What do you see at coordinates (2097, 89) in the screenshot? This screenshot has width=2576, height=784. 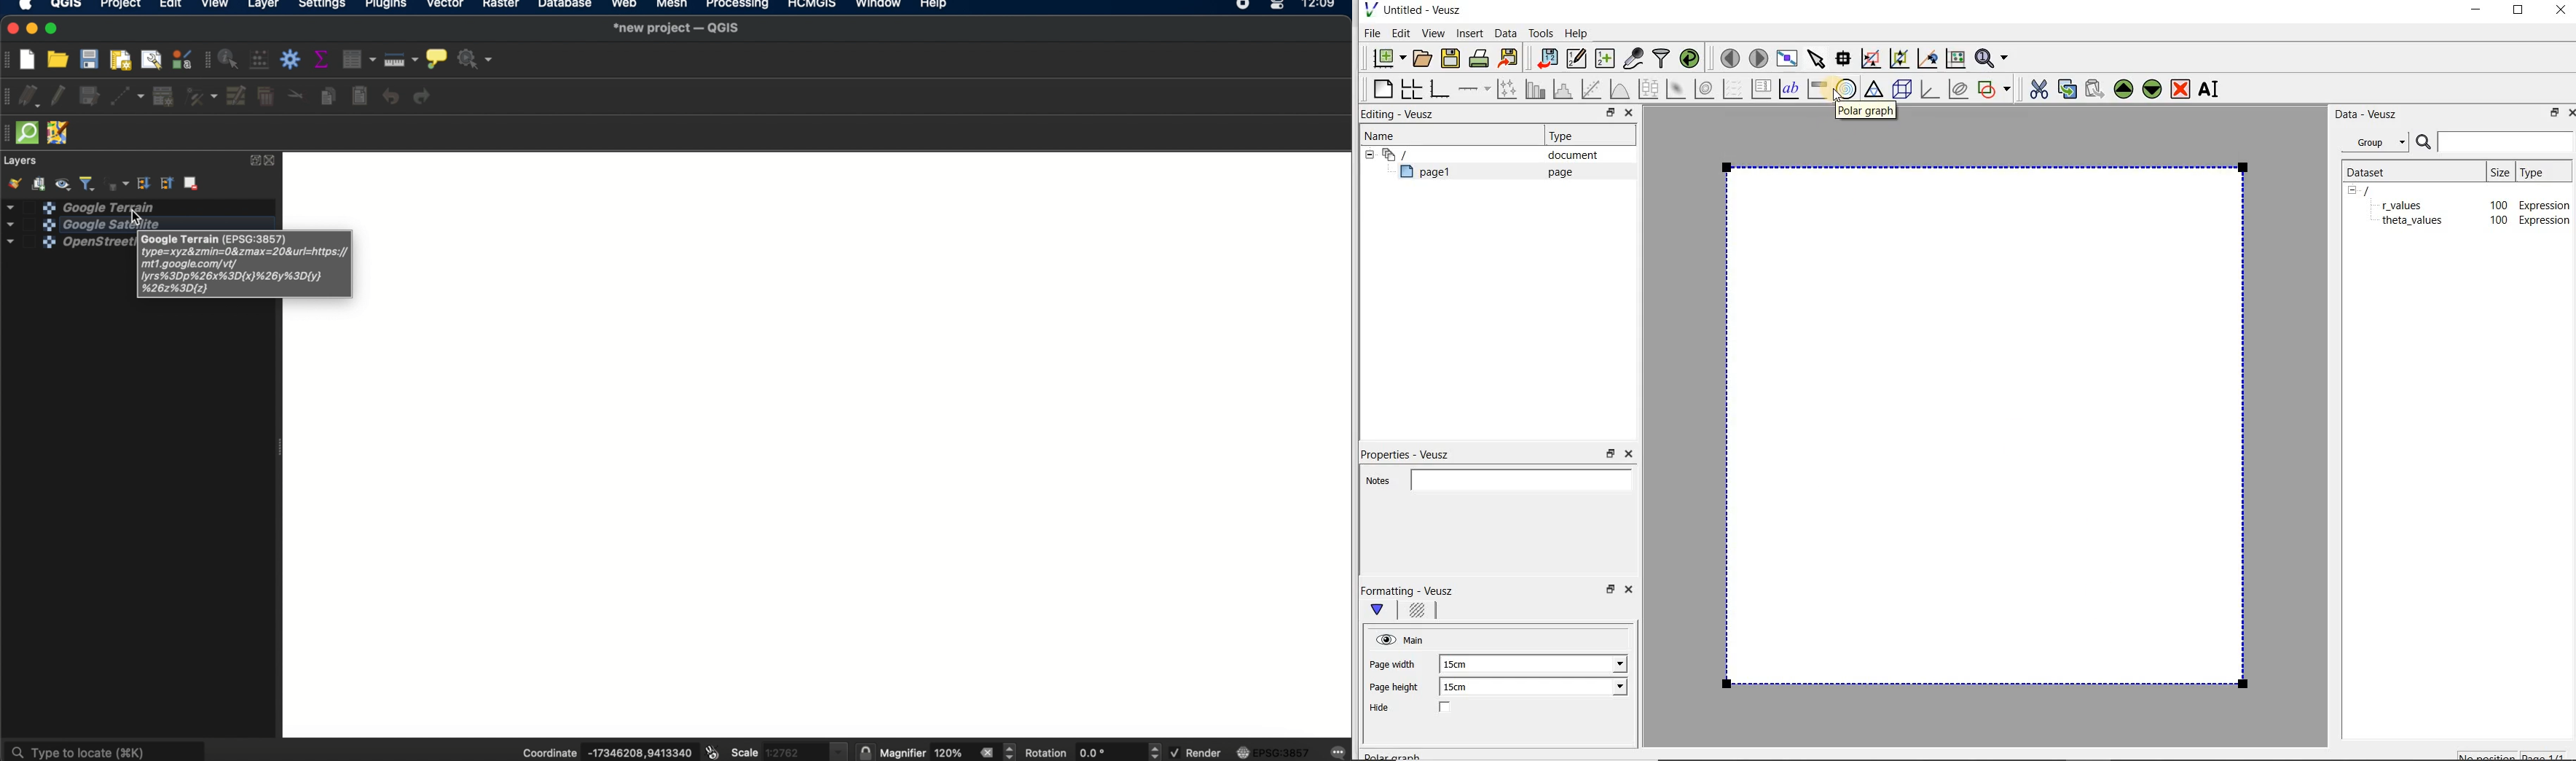 I see `Paste widget from the clipboard` at bounding box center [2097, 89].